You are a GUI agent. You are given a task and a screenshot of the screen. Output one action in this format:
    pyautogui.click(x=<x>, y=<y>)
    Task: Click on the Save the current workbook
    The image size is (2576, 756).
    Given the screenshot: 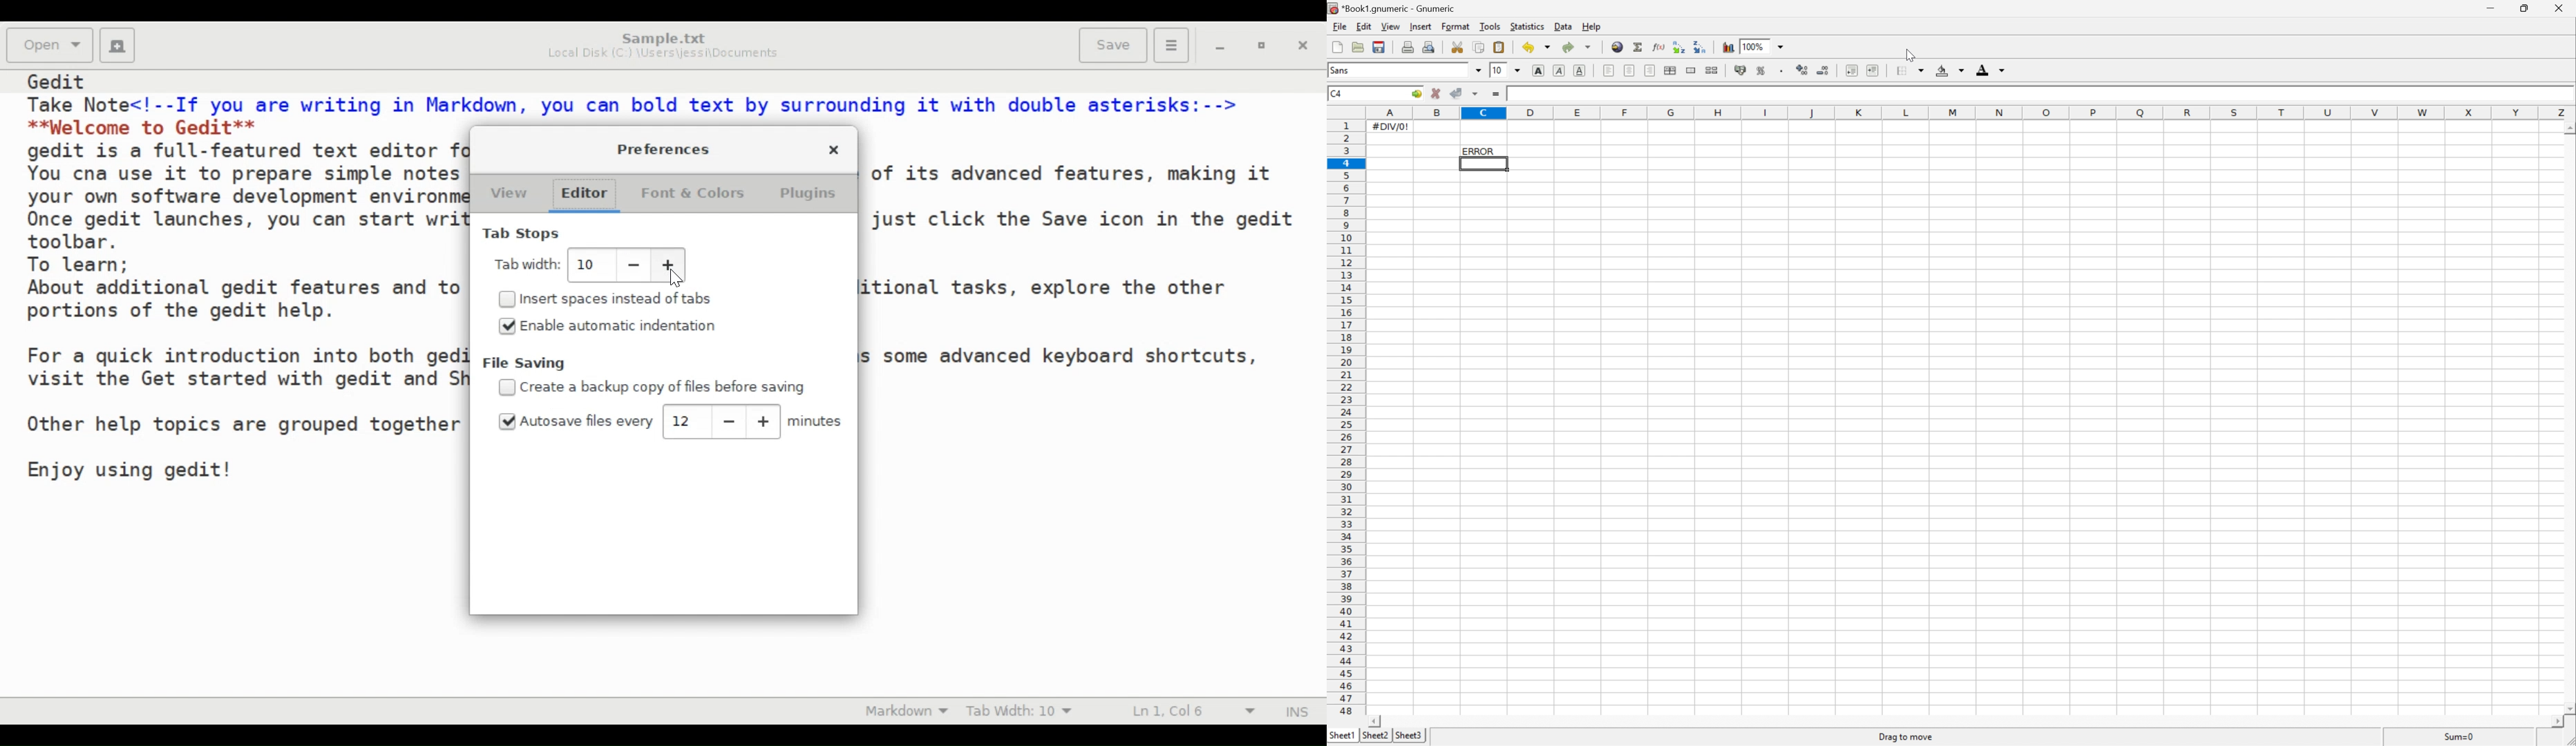 What is the action you would take?
    pyautogui.click(x=1380, y=47)
    